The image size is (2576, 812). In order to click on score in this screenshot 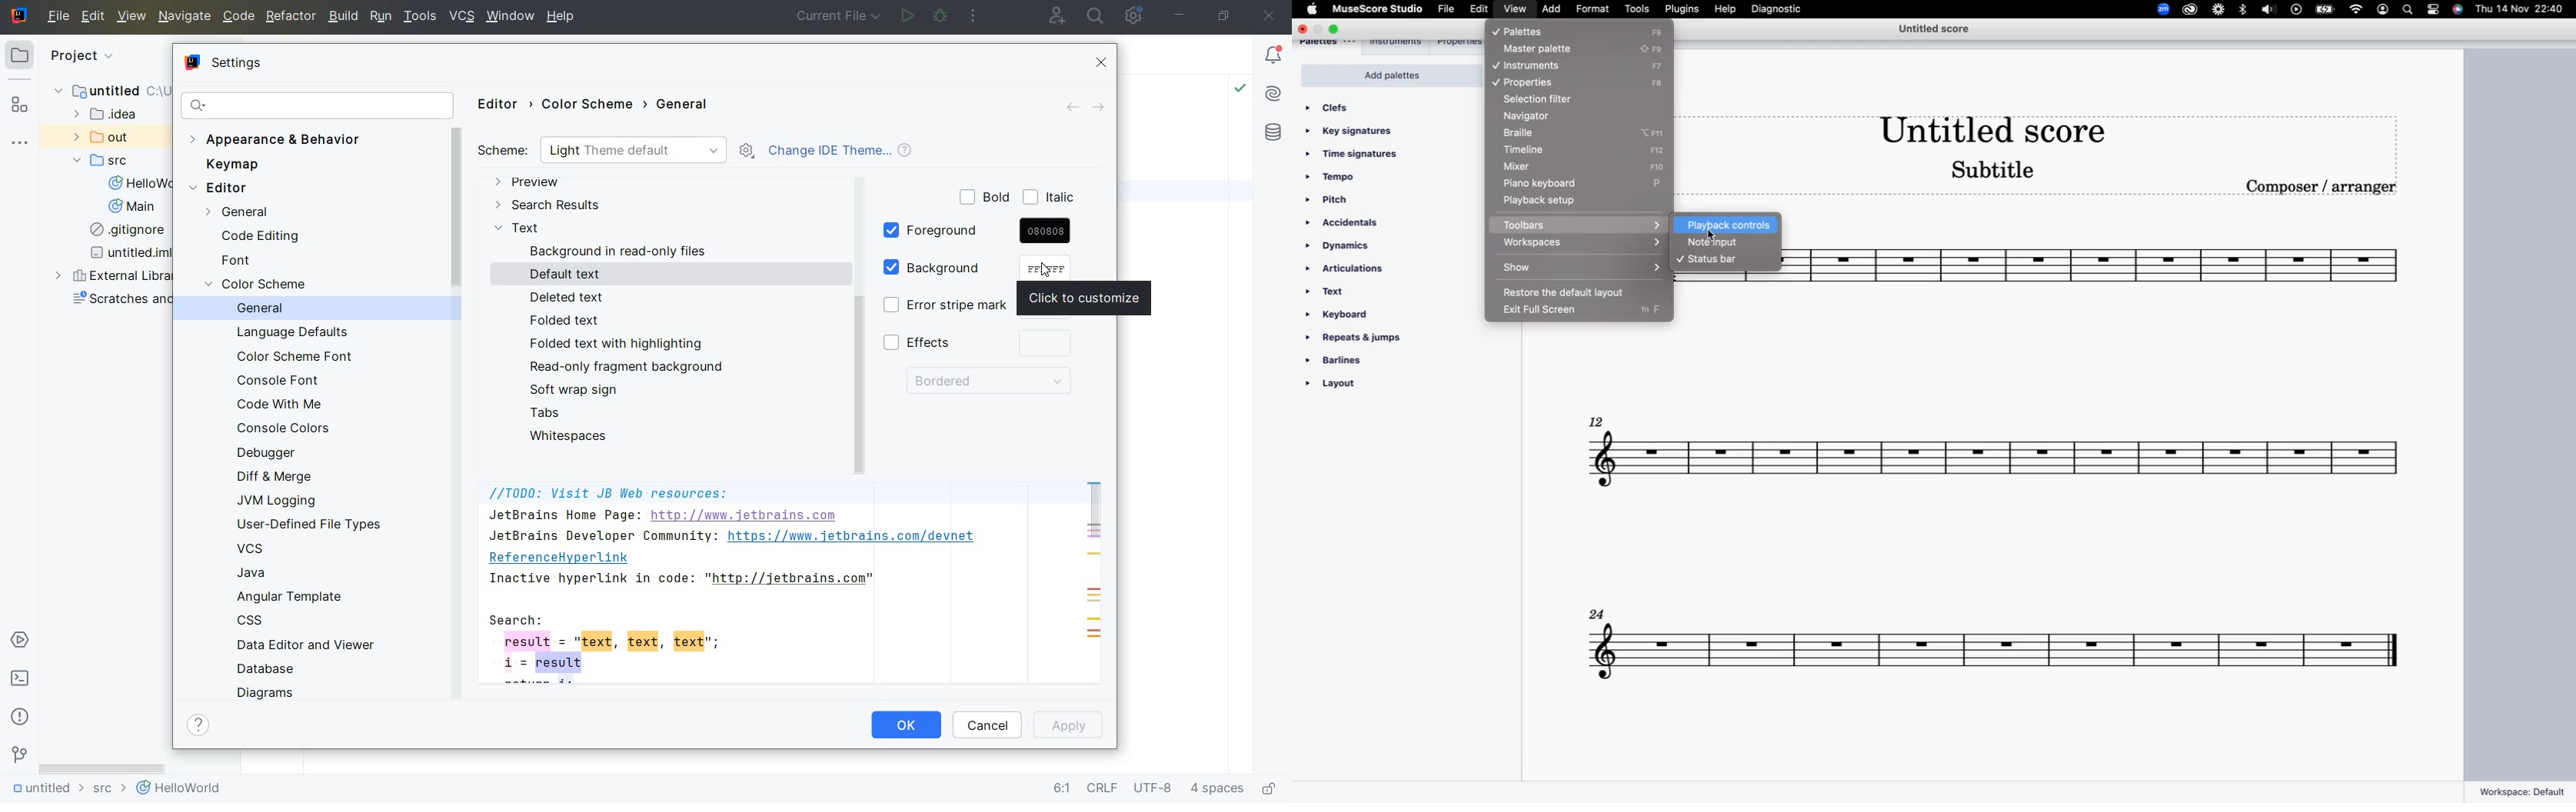, I will do `click(1994, 640)`.